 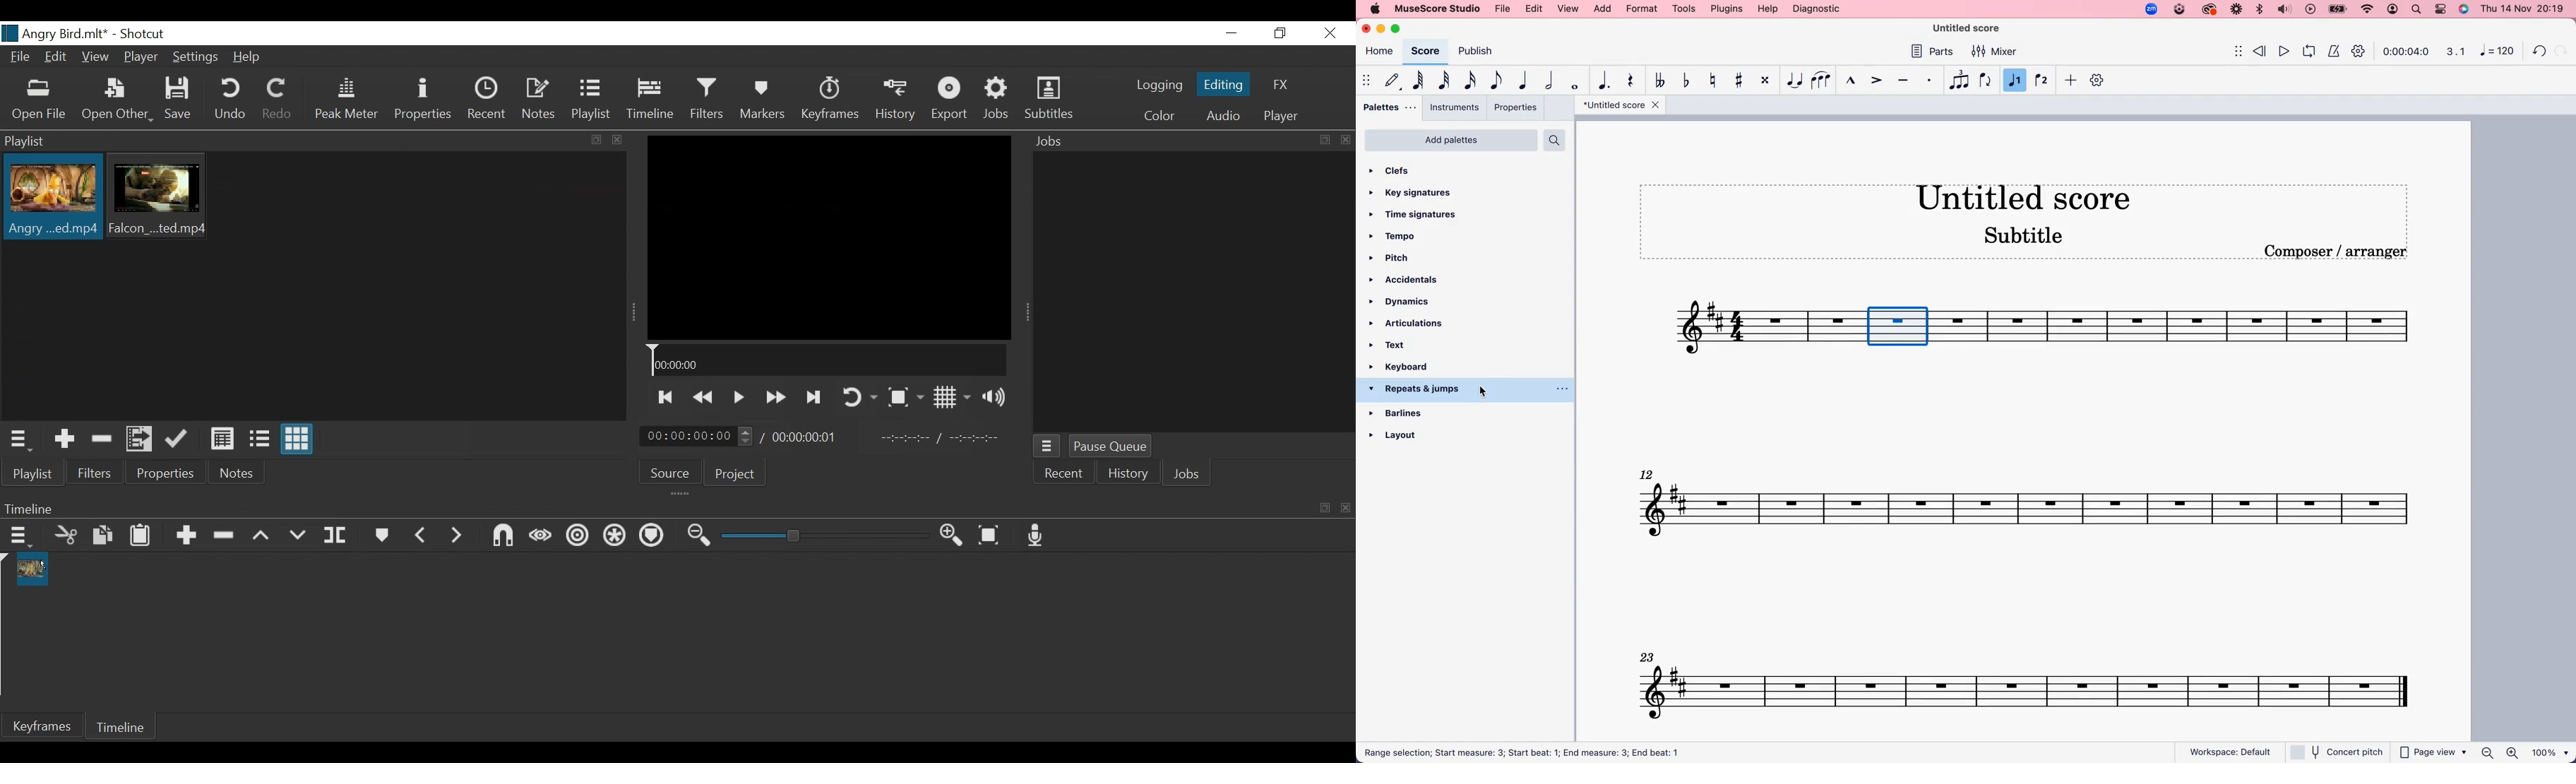 I want to click on View as details, so click(x=223, y=439).